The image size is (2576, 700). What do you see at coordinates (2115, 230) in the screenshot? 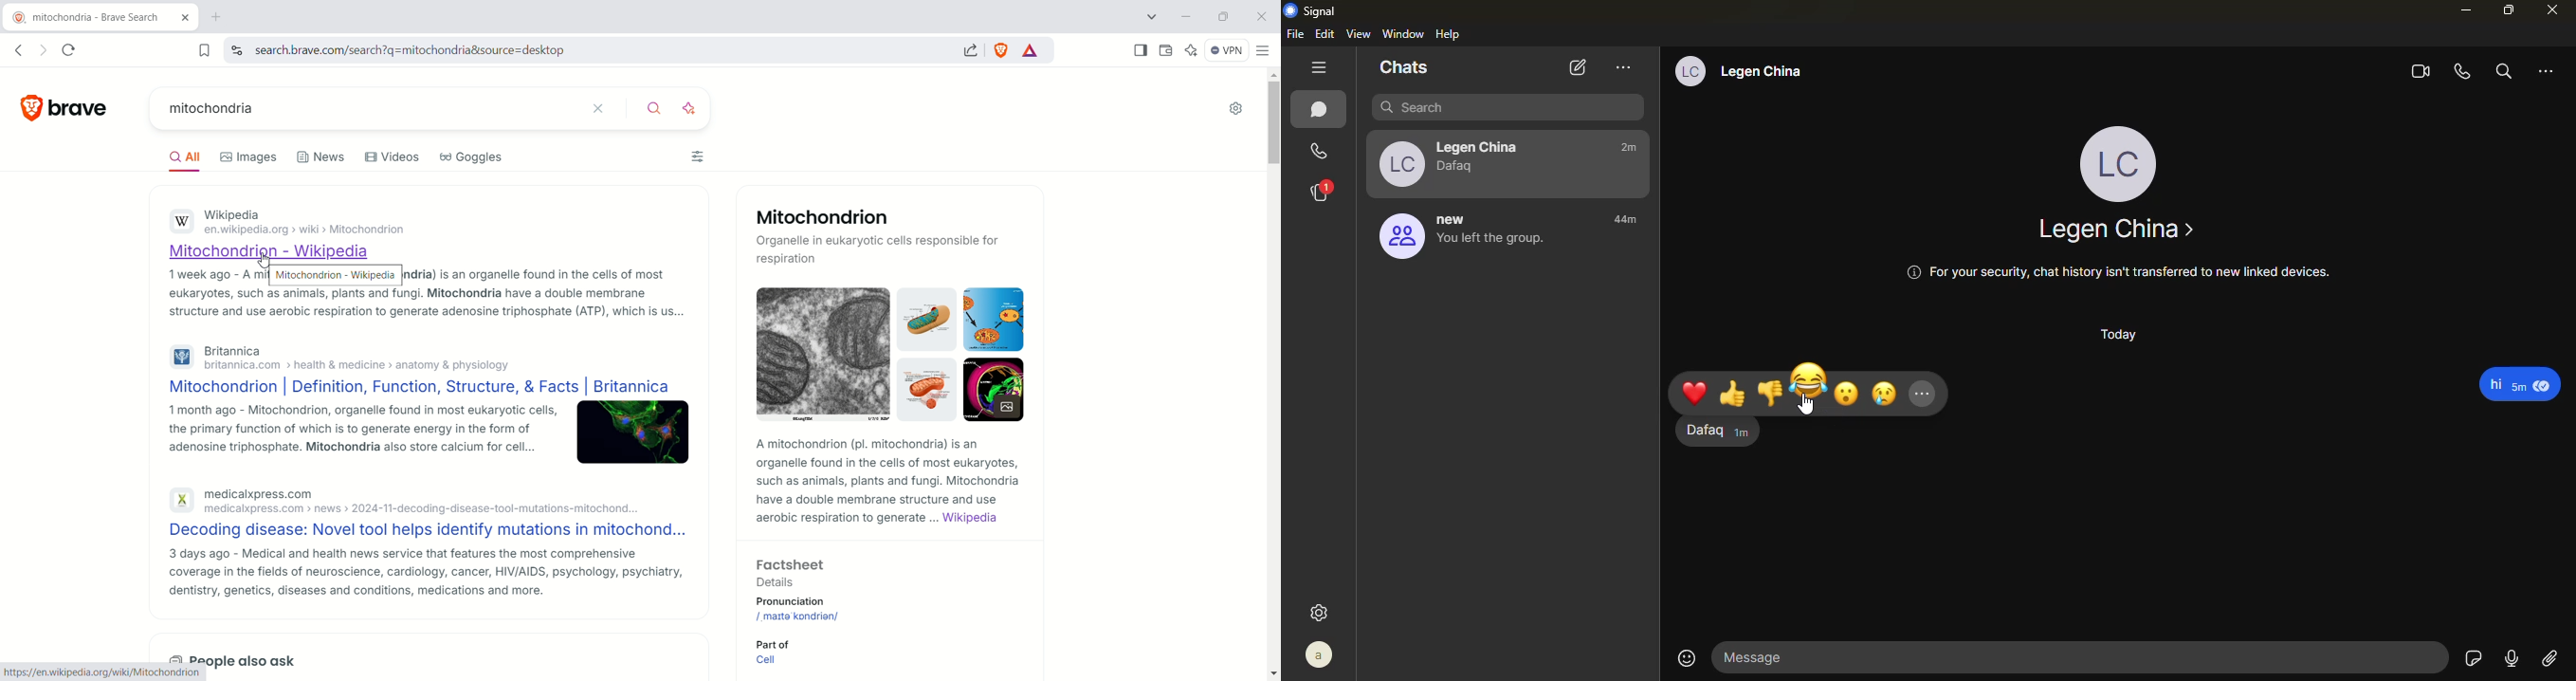
I see `Legen china` at bounding box center [2115, 230].